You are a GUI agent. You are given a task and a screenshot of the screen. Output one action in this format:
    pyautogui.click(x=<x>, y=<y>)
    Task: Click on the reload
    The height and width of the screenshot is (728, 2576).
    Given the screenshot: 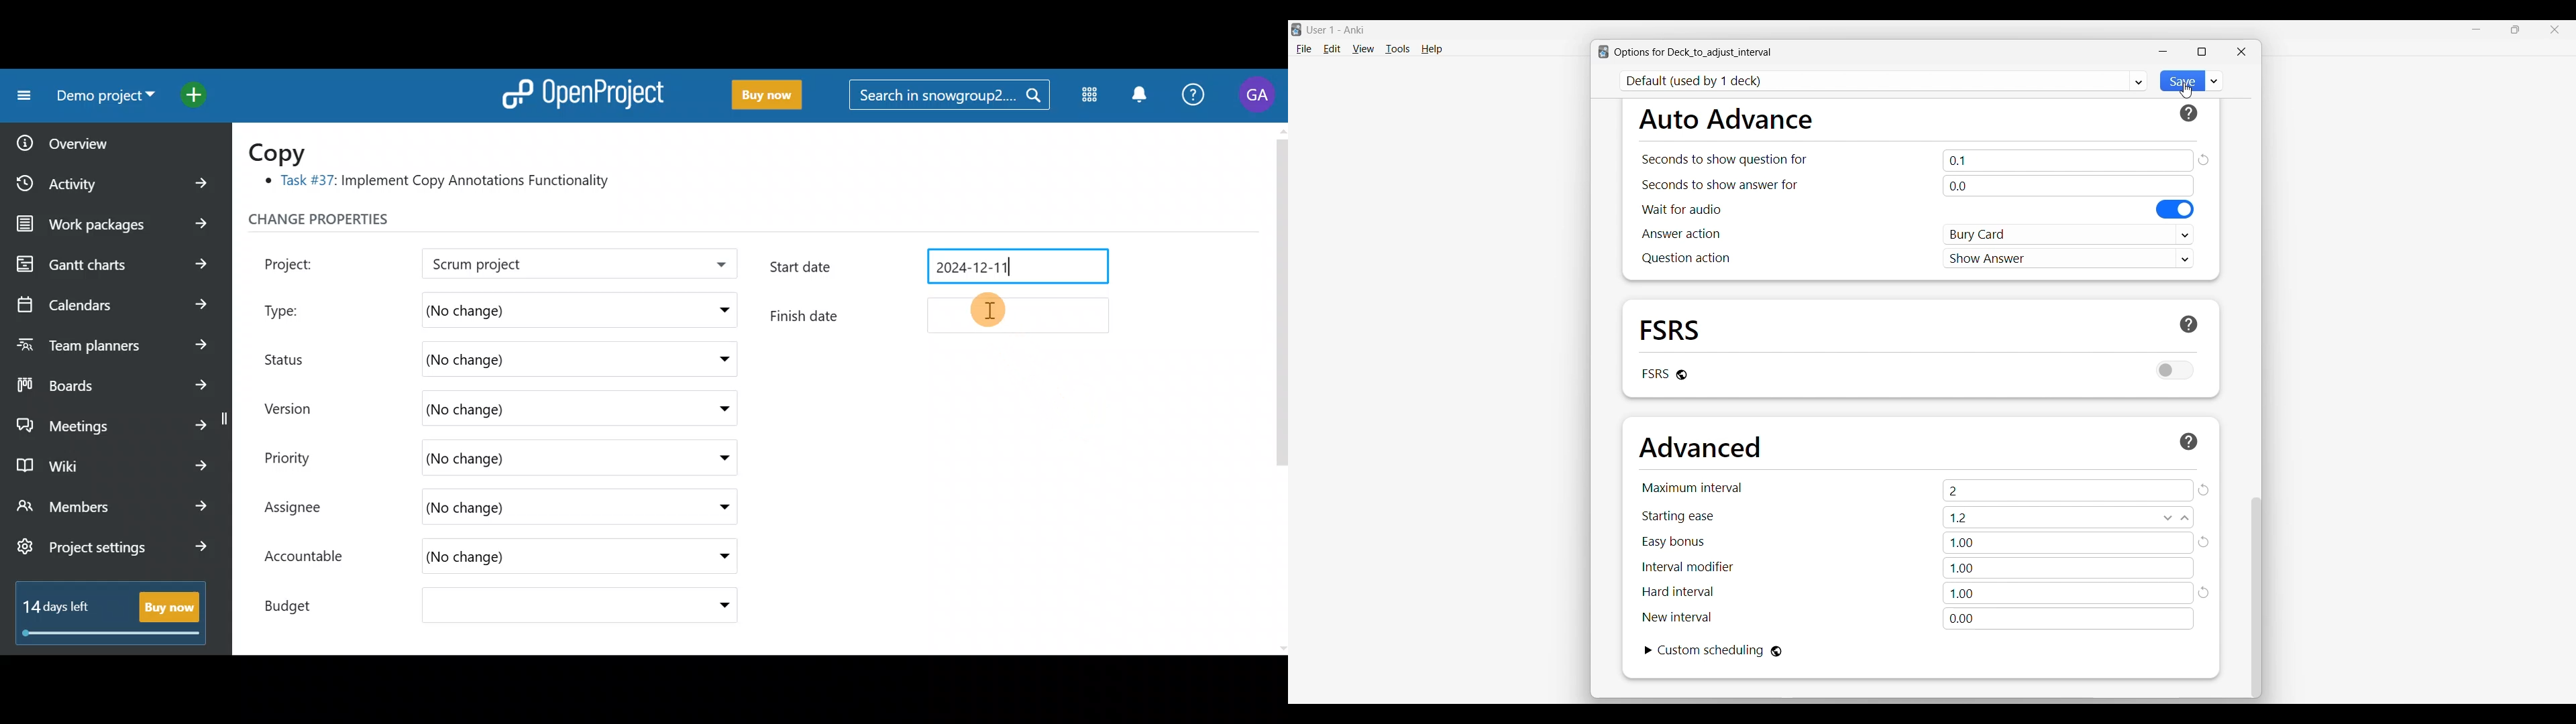 What is the action you would take?
    pyautogui.click(x=2205, y=542)
    